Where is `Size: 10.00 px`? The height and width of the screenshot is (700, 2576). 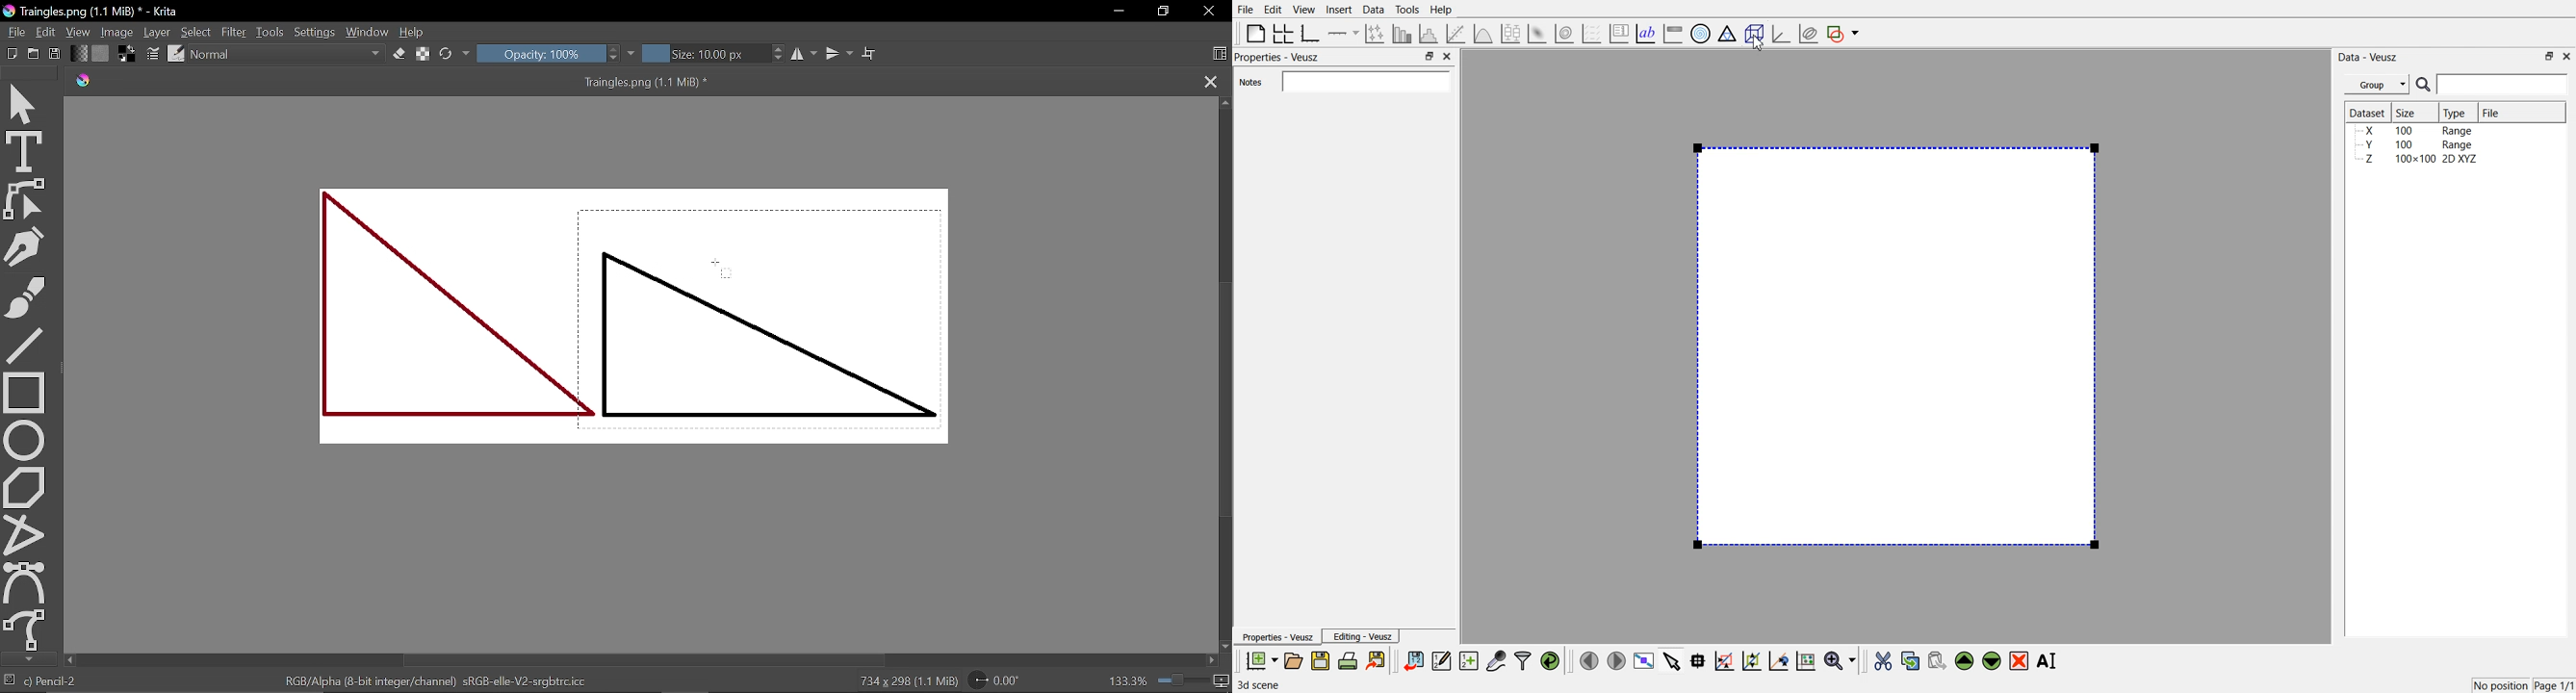
Size: 10.00 px is located at coordinates (715, 53).